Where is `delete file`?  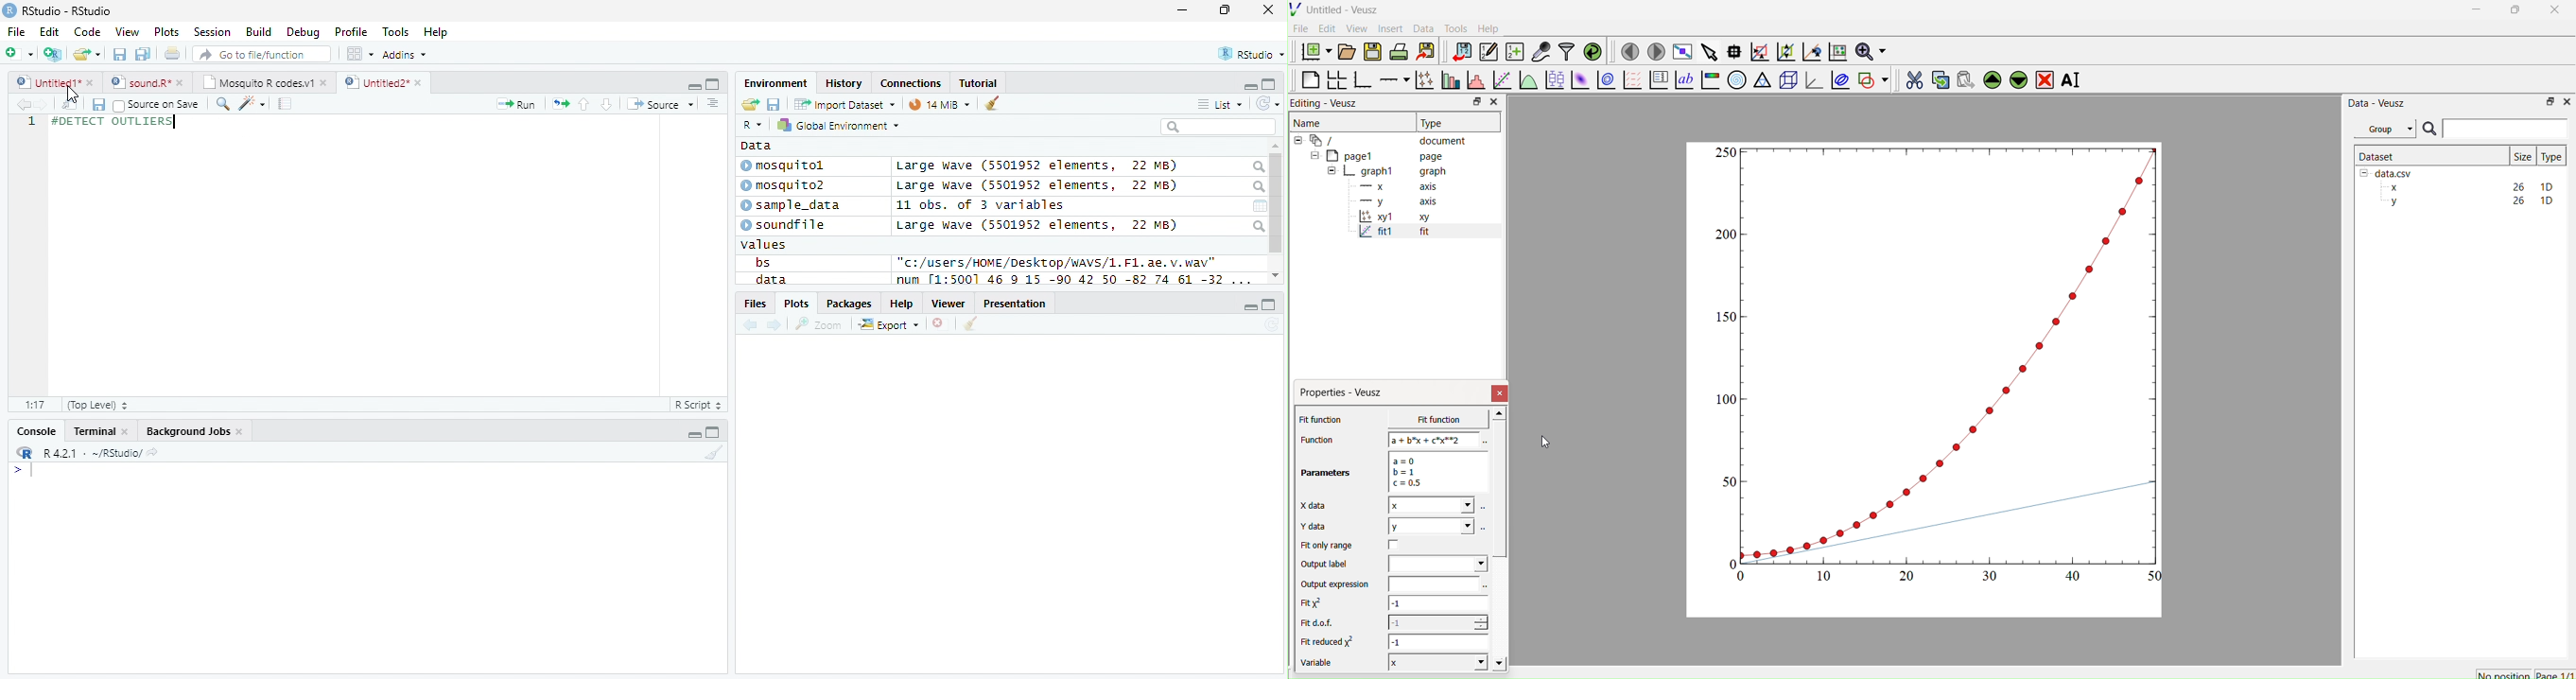 delete file is located at coordinates (942, 323).